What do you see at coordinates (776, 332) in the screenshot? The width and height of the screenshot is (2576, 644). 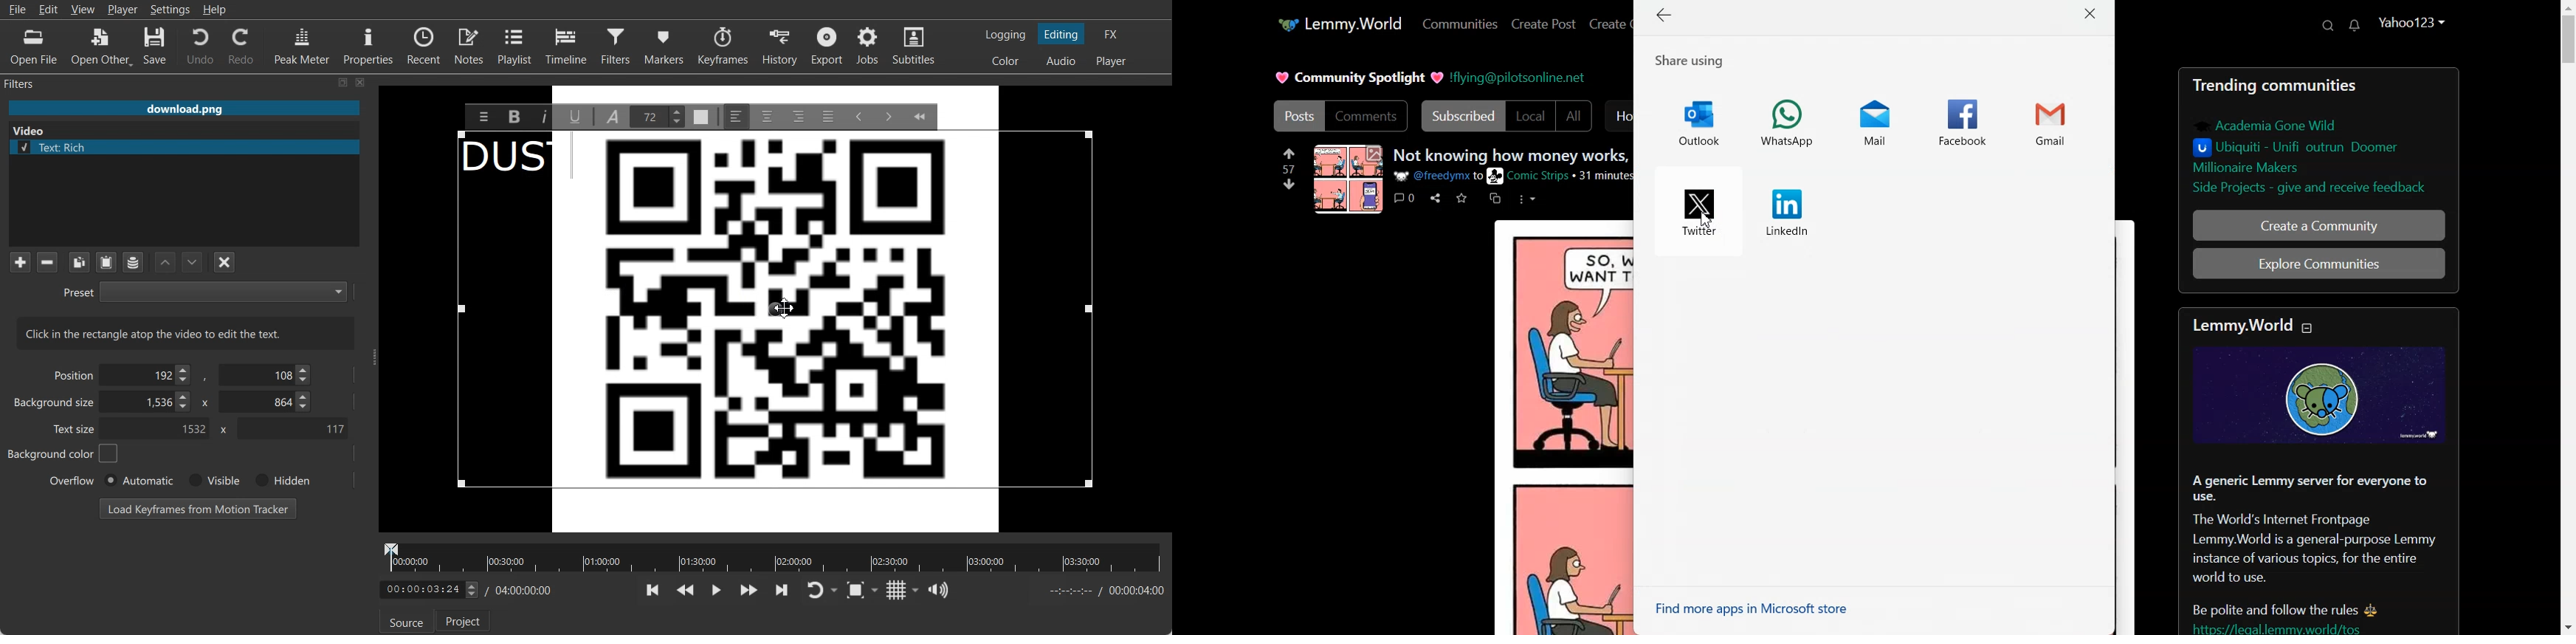 I see `qr` at bounding box center [776, 332].